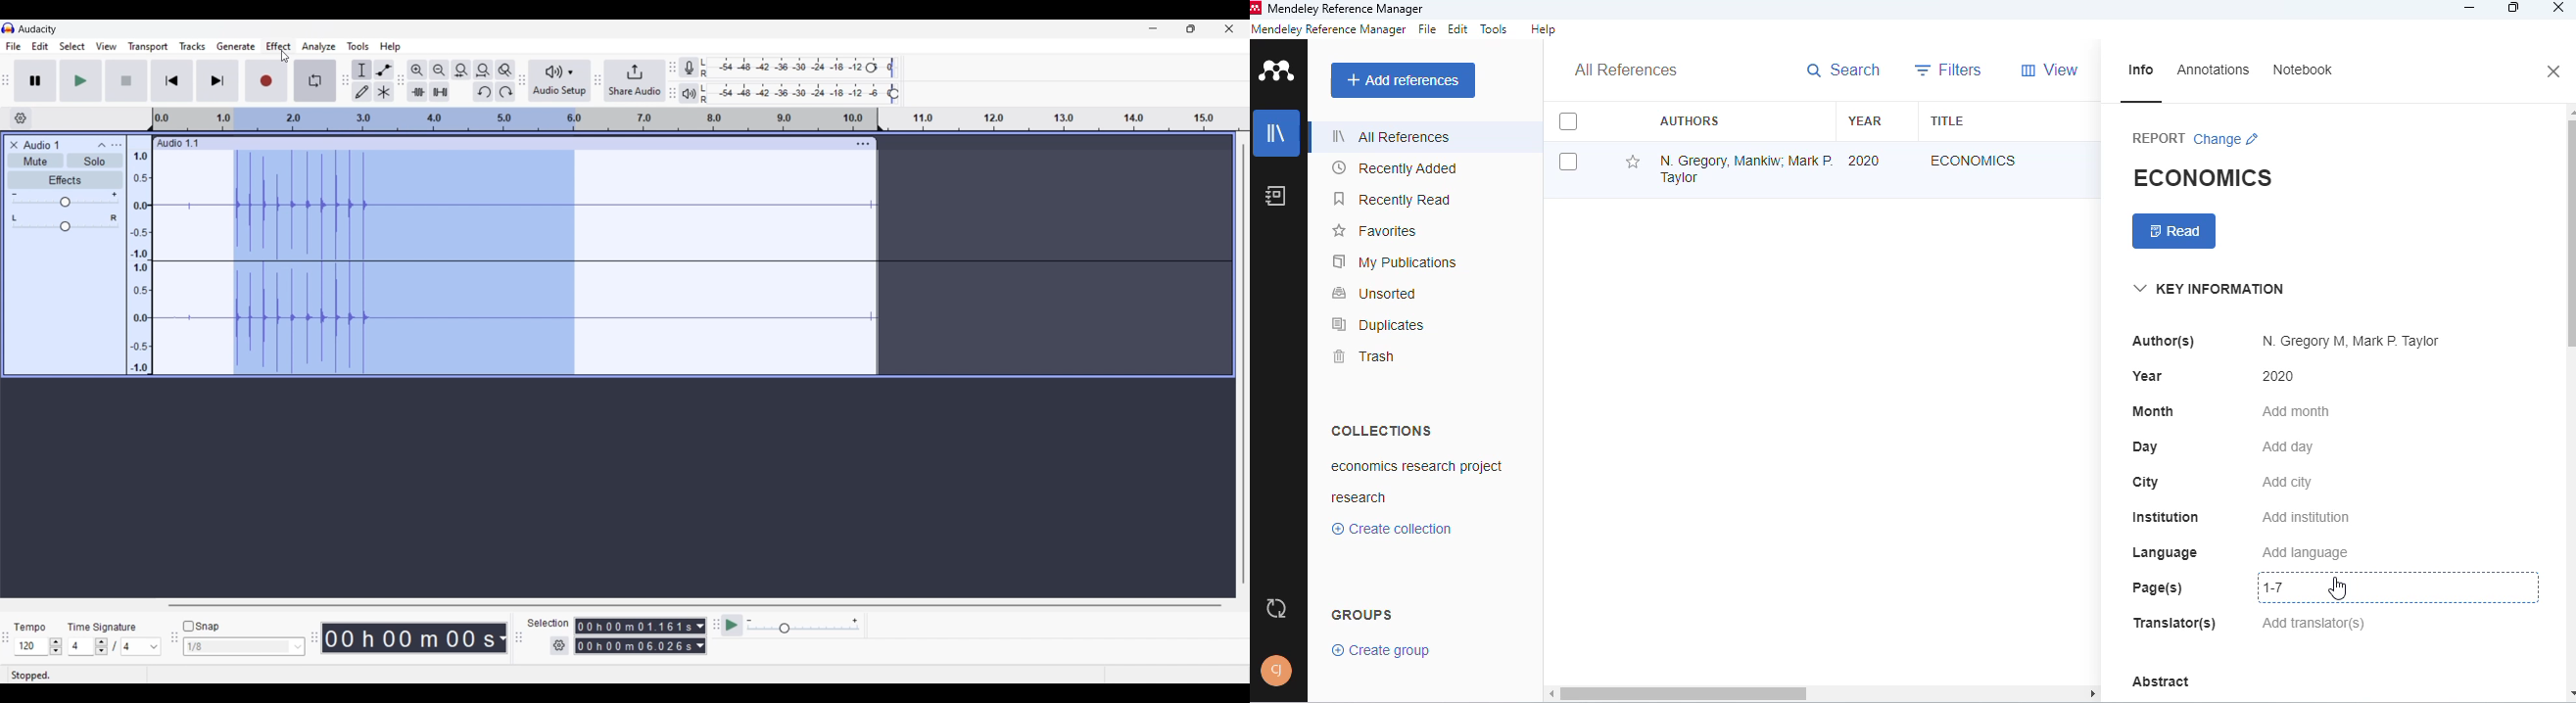  What do you see at coordinates (505, 92) in the screenshot?
I see `Redo` at bounding box center [505, 92].